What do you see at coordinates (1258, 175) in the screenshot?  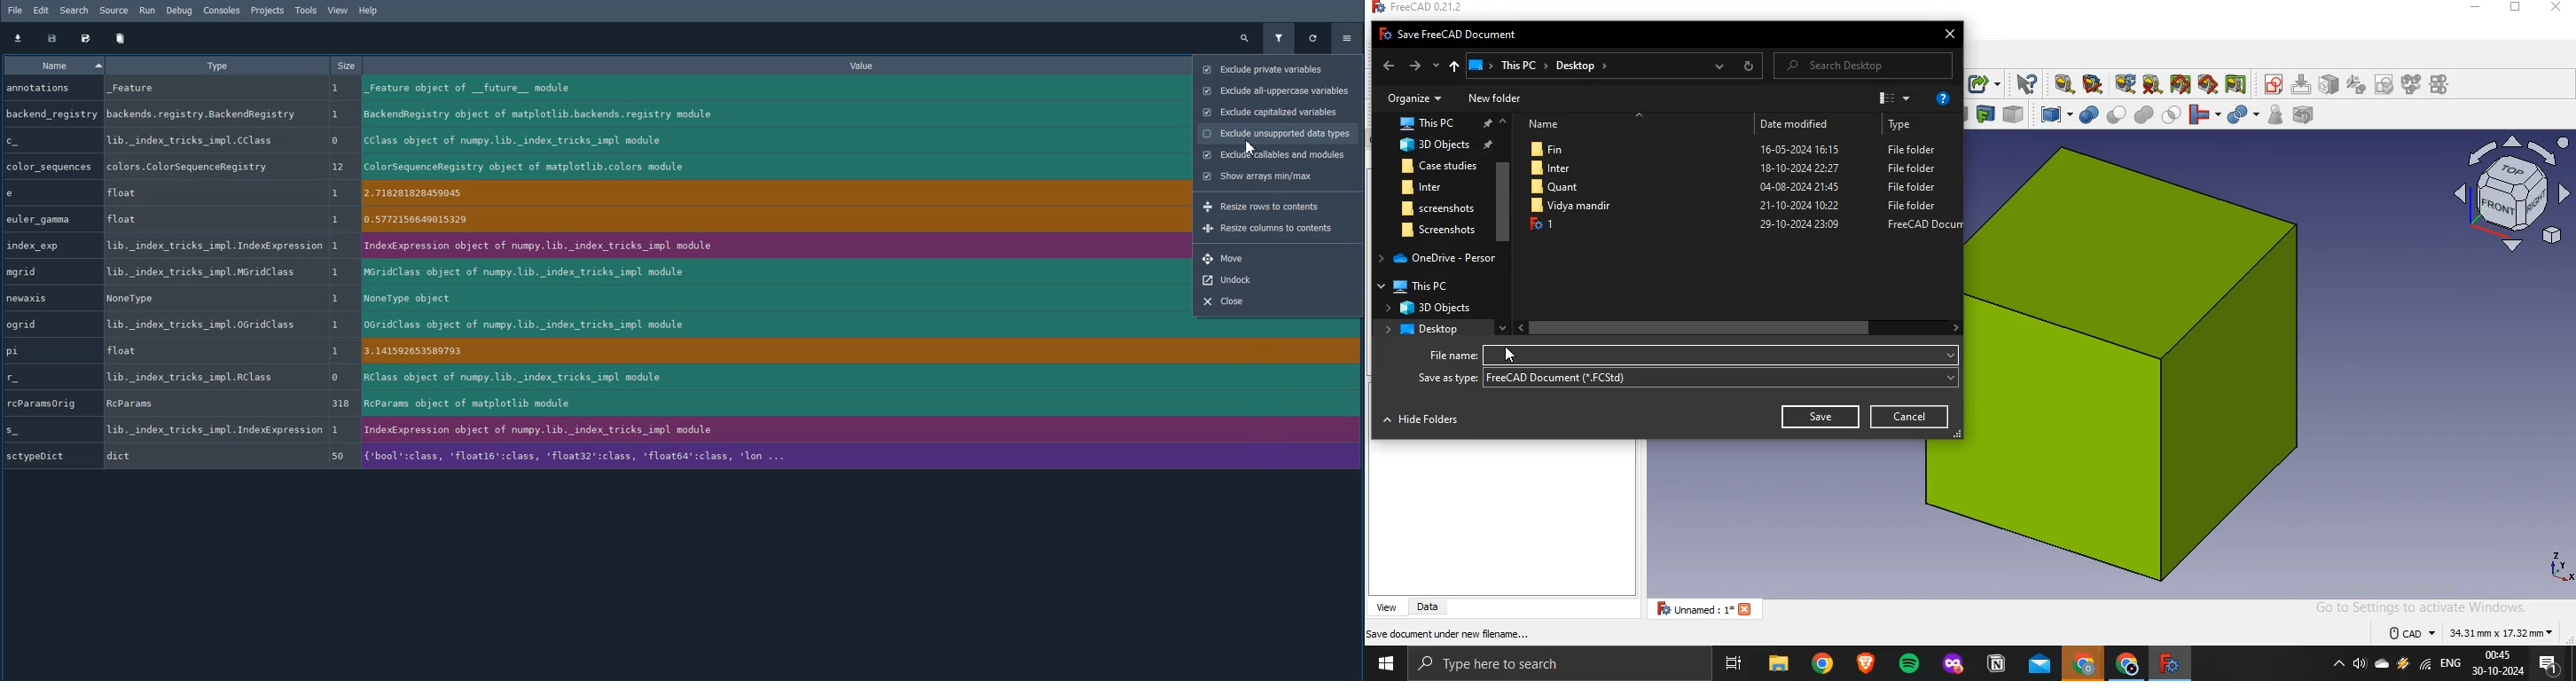 I see `Show arrays min/max` at bounding box center [1258, 175].